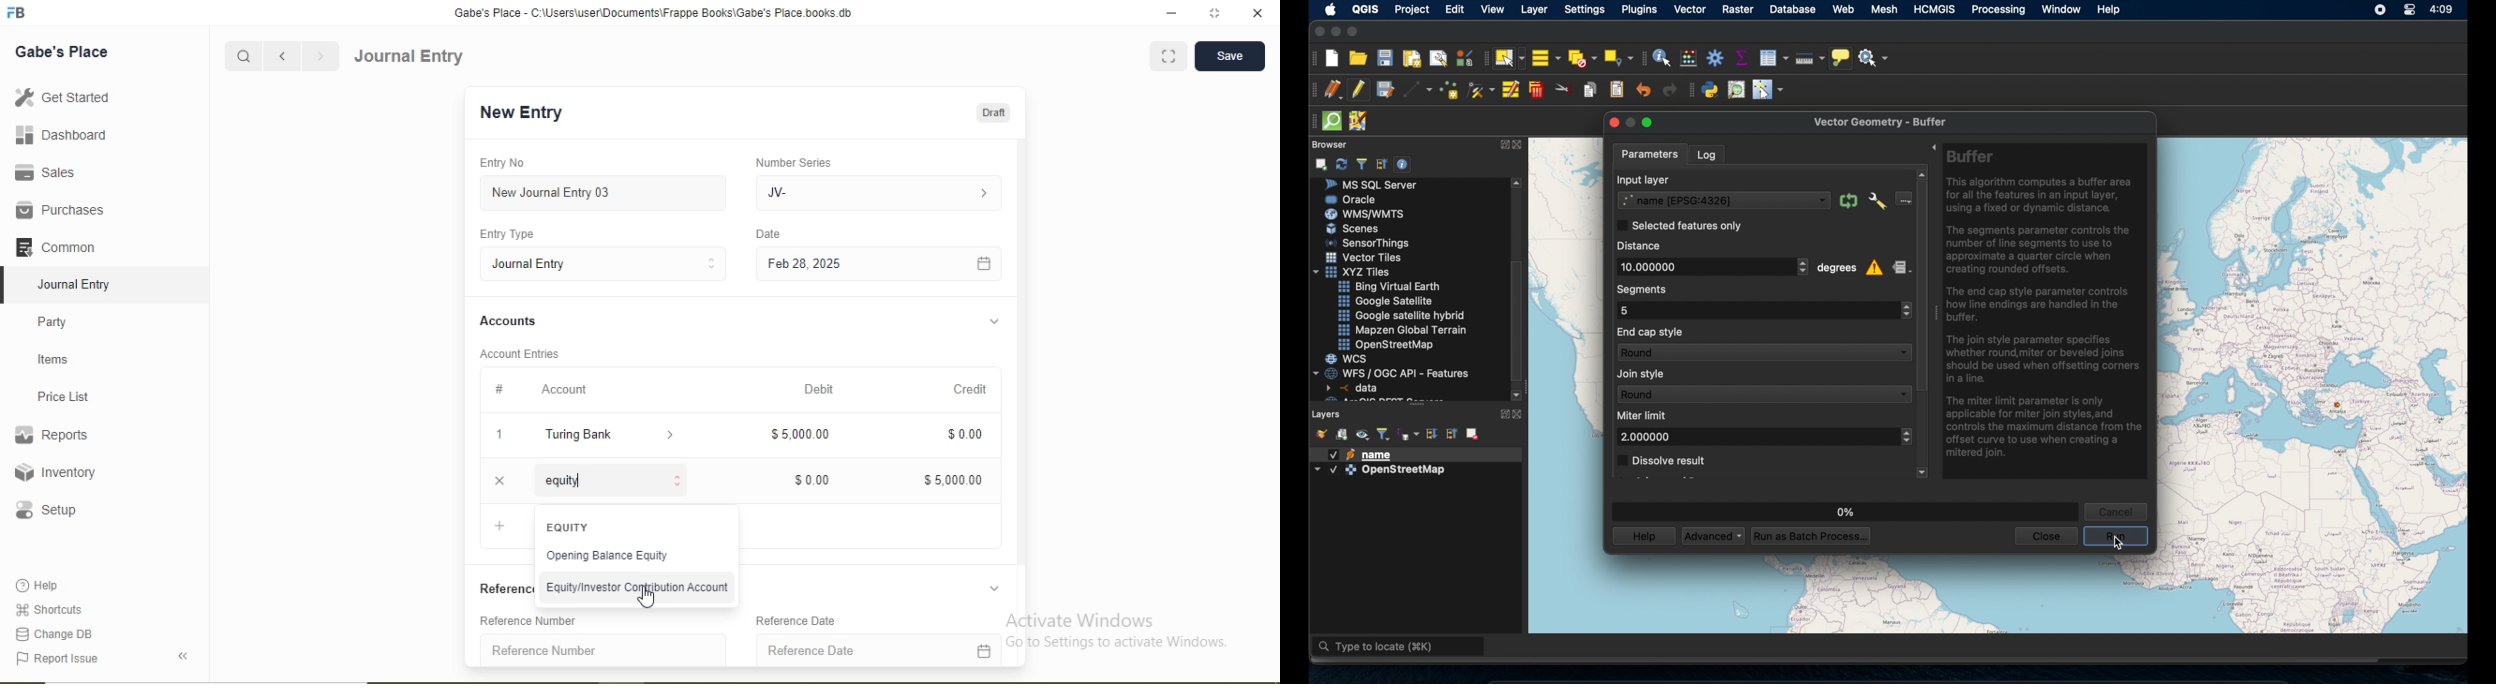 The height and width of the screenshot is (700, 2520). What do you see at coordinates (1365, 455) in the screenshot?
I see `name layer` at bounding box center [1365, 455].